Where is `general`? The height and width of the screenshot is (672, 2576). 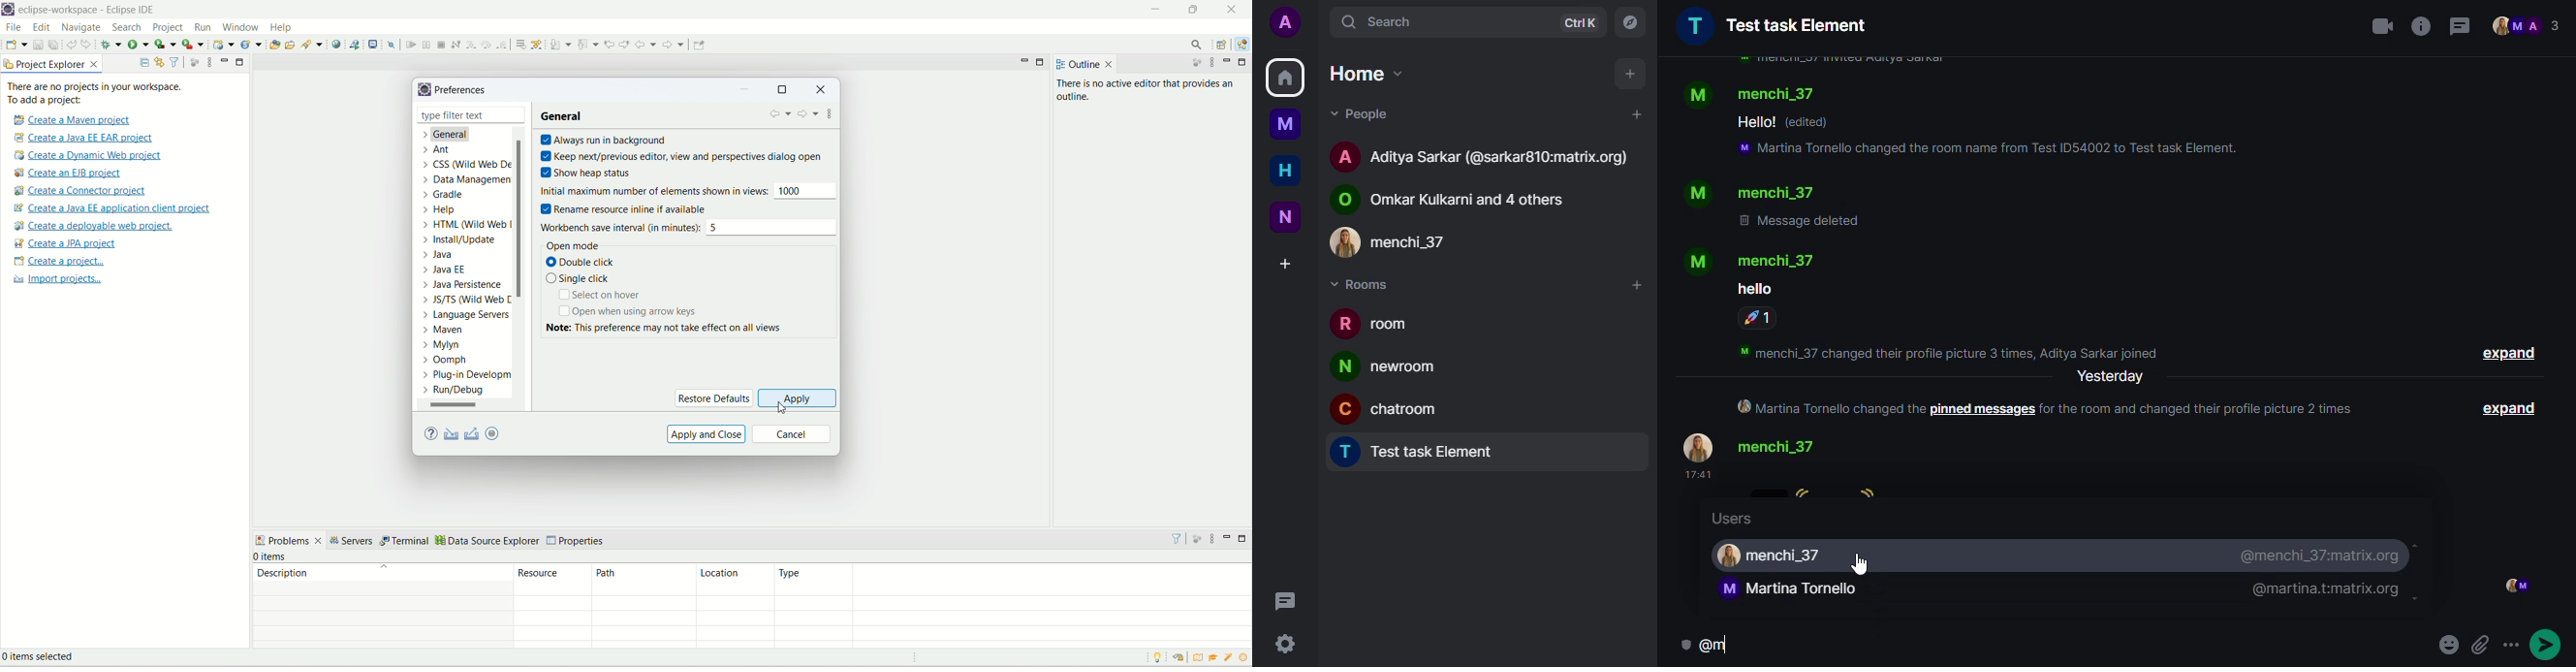 general is located at coordinates (565, 116).